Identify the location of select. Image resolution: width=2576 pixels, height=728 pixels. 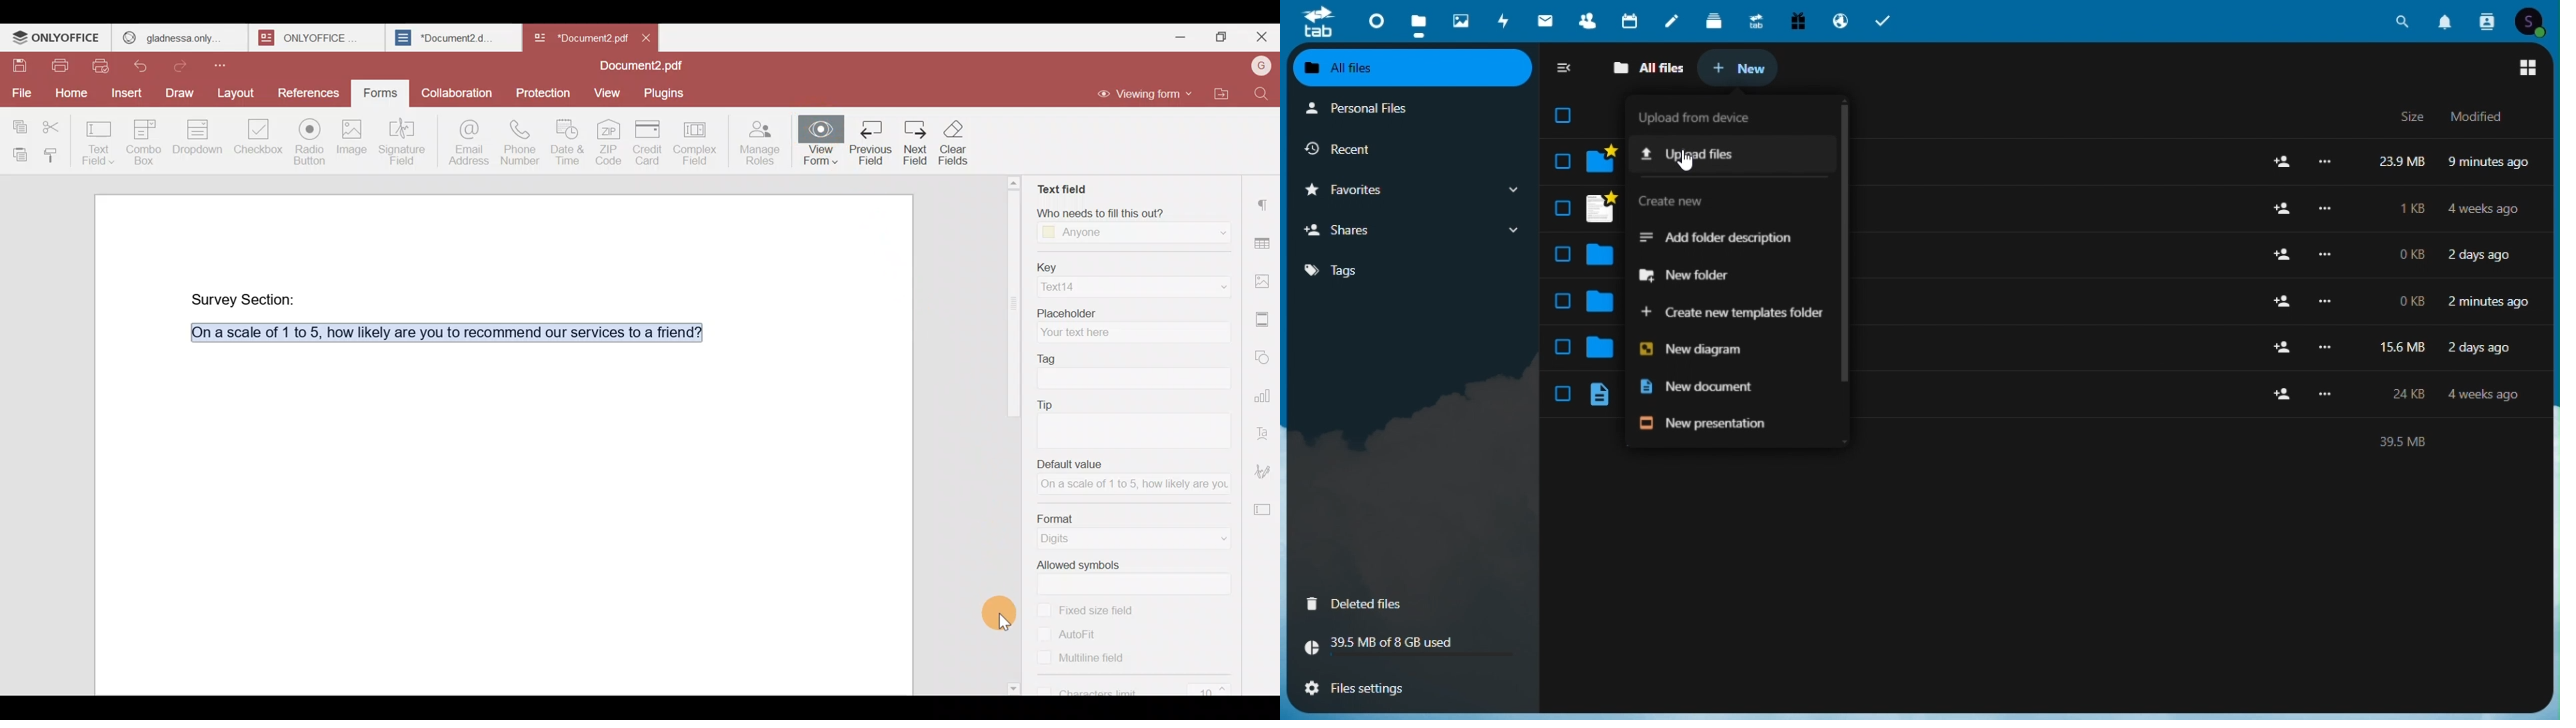
(1561, 394).